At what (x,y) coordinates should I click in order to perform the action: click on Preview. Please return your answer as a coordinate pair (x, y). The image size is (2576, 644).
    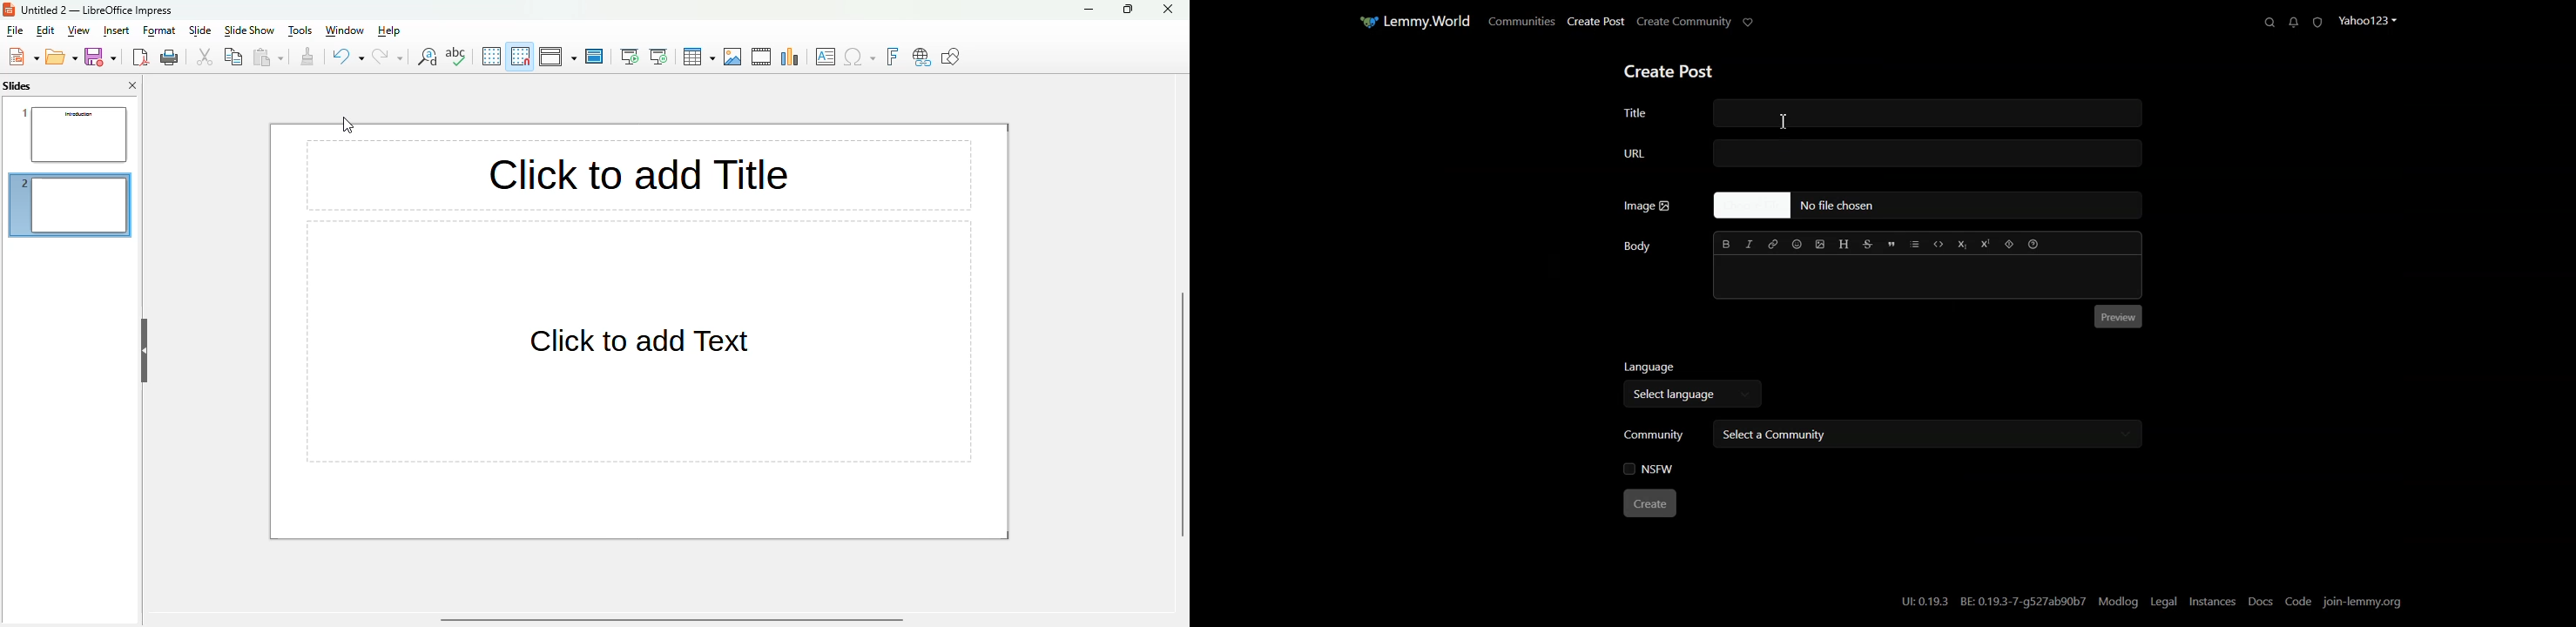
    Looking at the image, I should click on (2119, 317).